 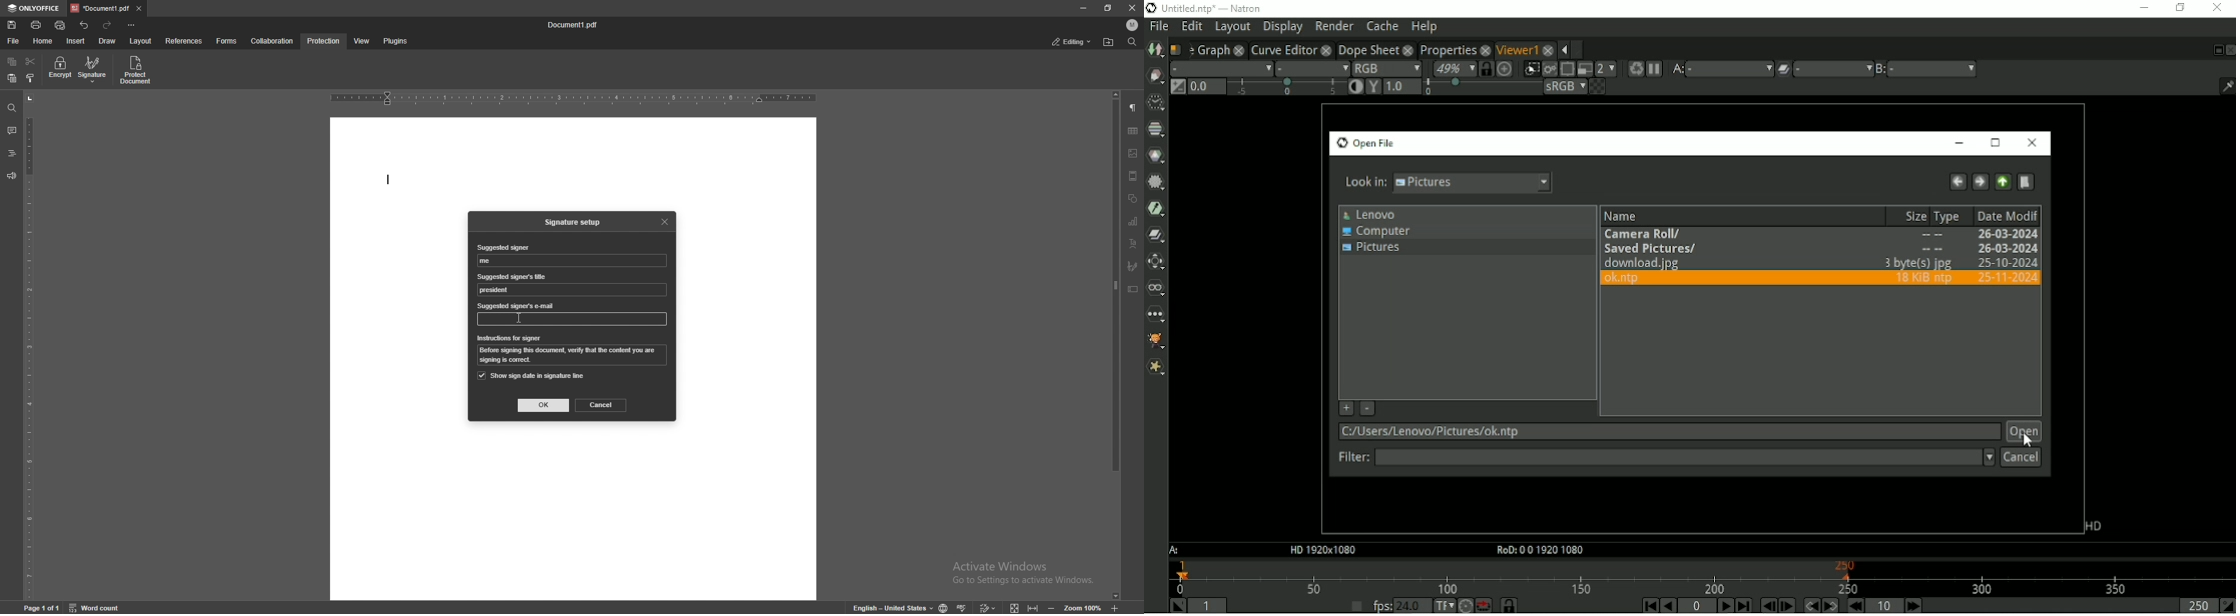 What do you see at coordinates (395, 42) in the screenshot?
I see `plugins` at bounding box center [395, 42].